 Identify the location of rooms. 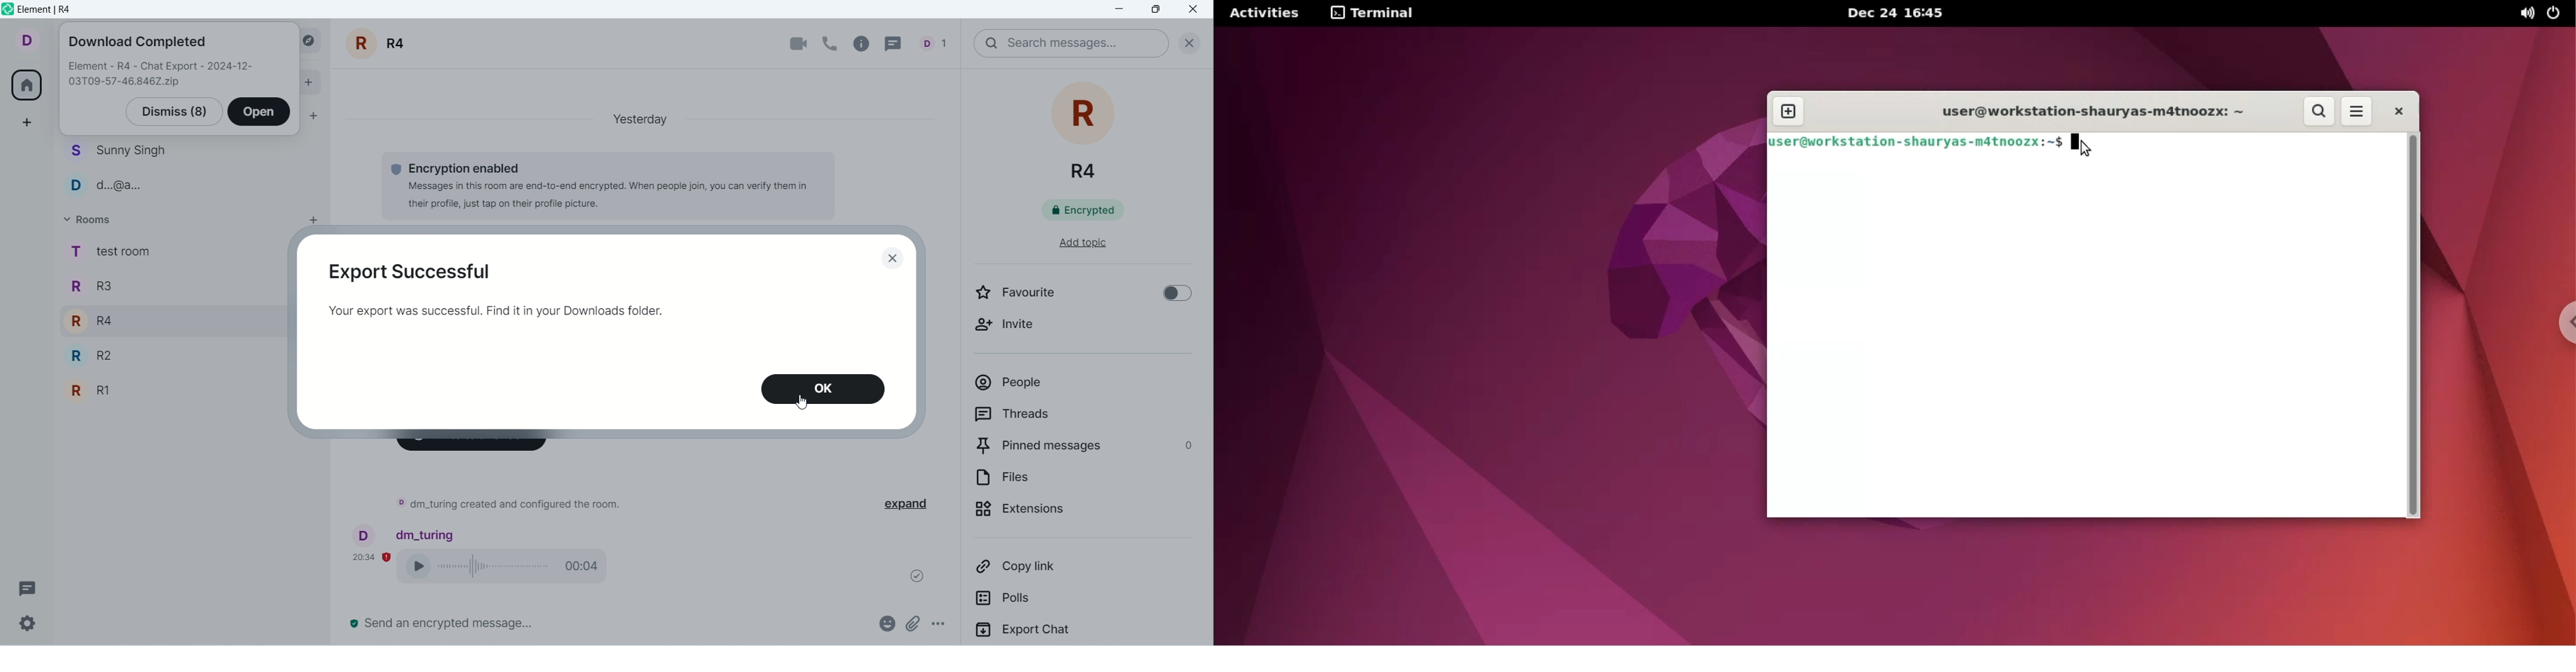
(94, 221).